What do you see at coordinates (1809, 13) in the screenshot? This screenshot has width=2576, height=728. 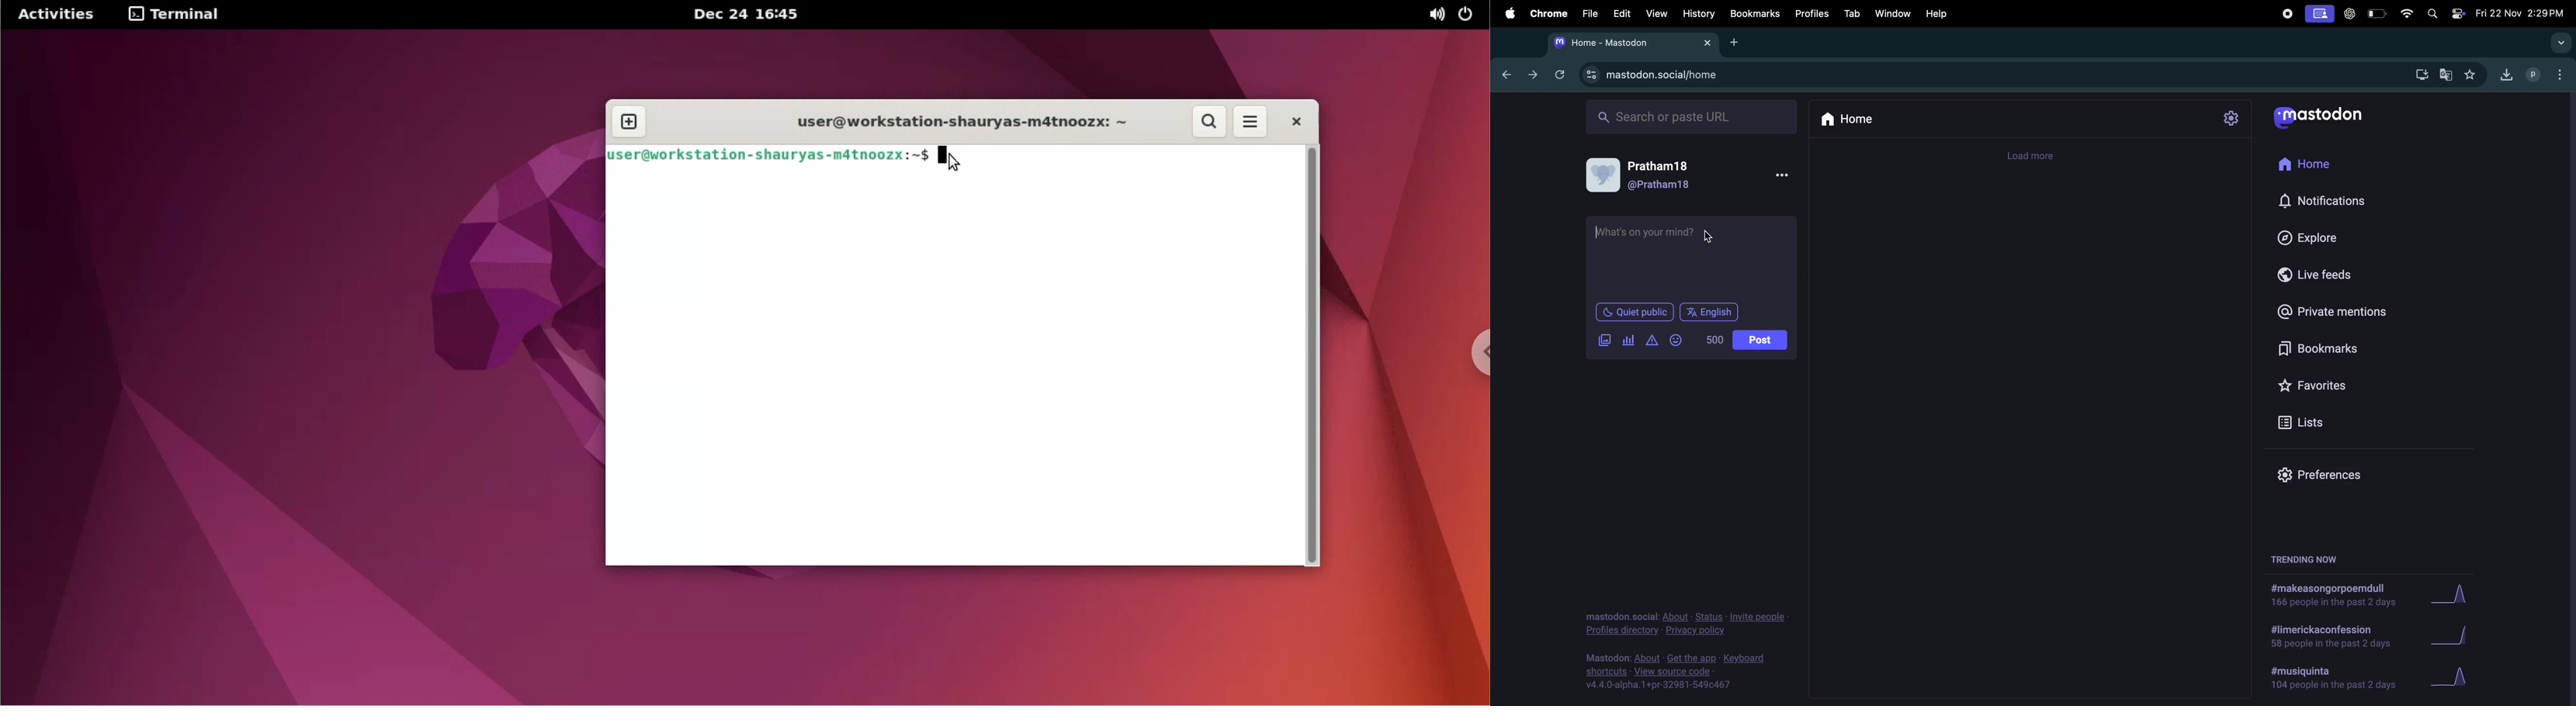 I see `profiles` at bounding box center [1809, 13].